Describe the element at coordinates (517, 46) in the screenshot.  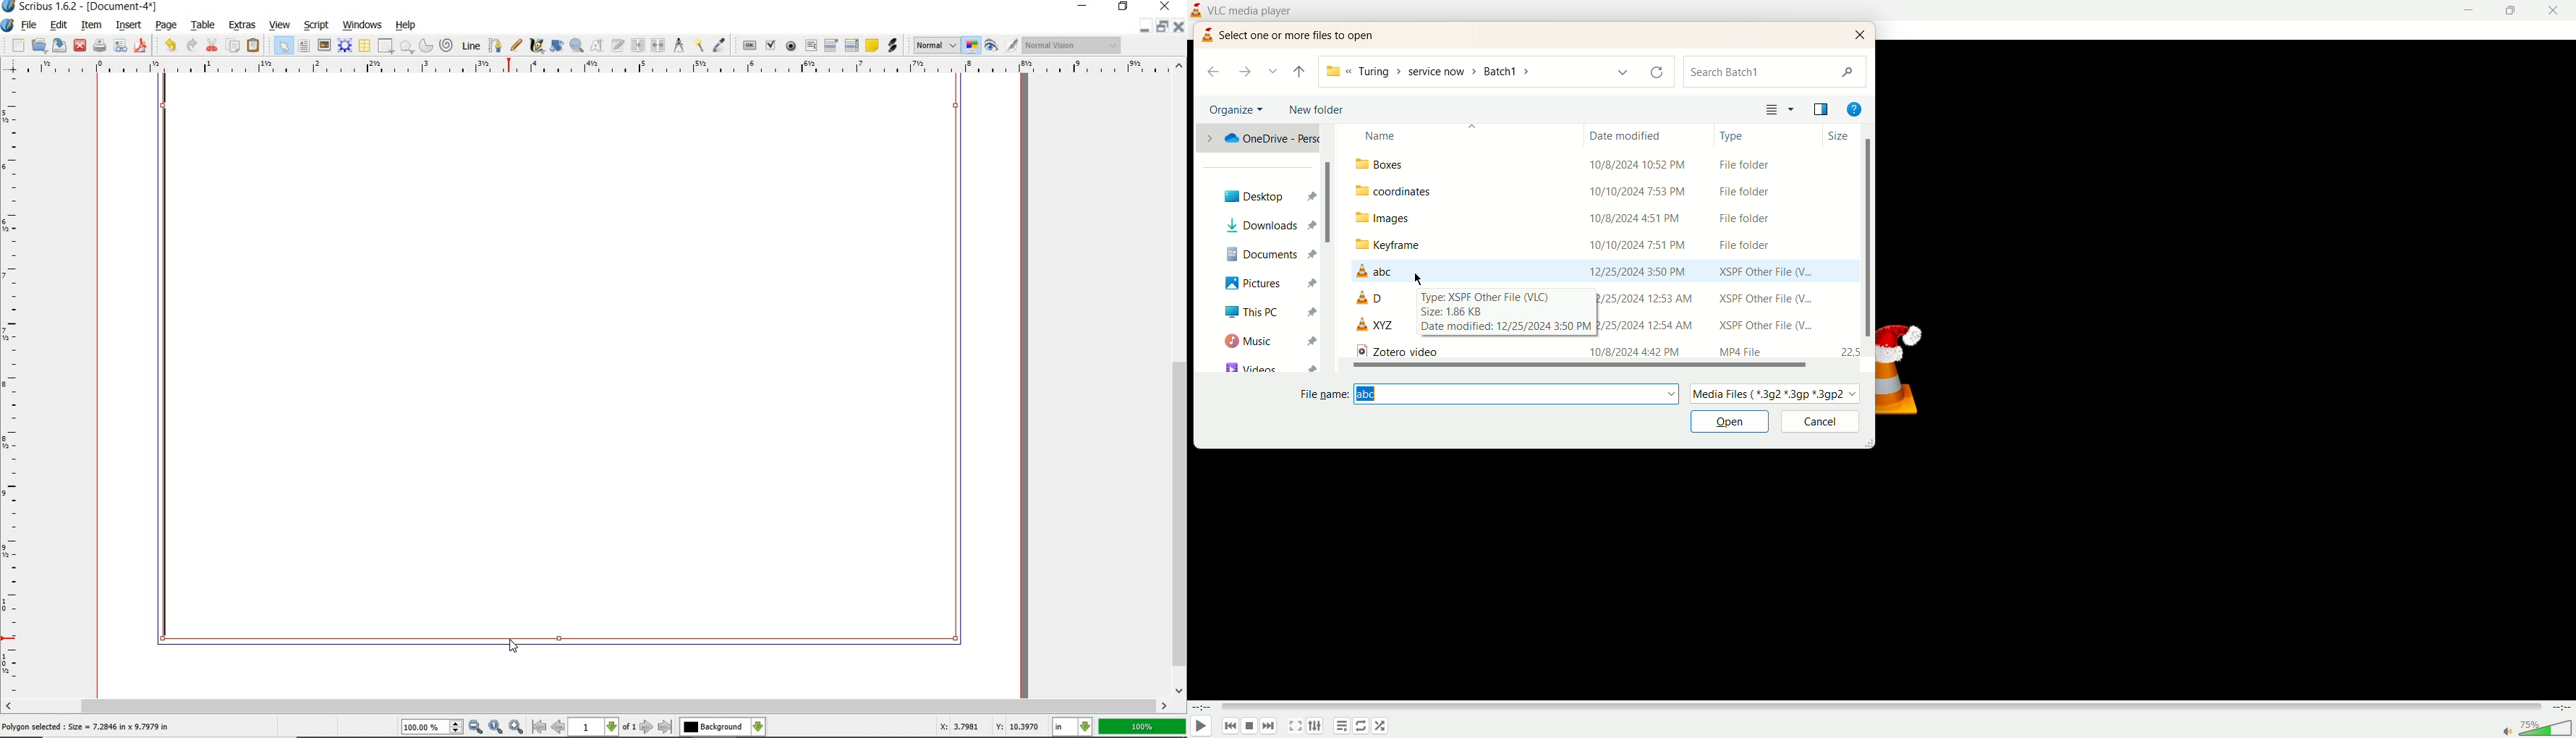
I see `freehand line` at that location.